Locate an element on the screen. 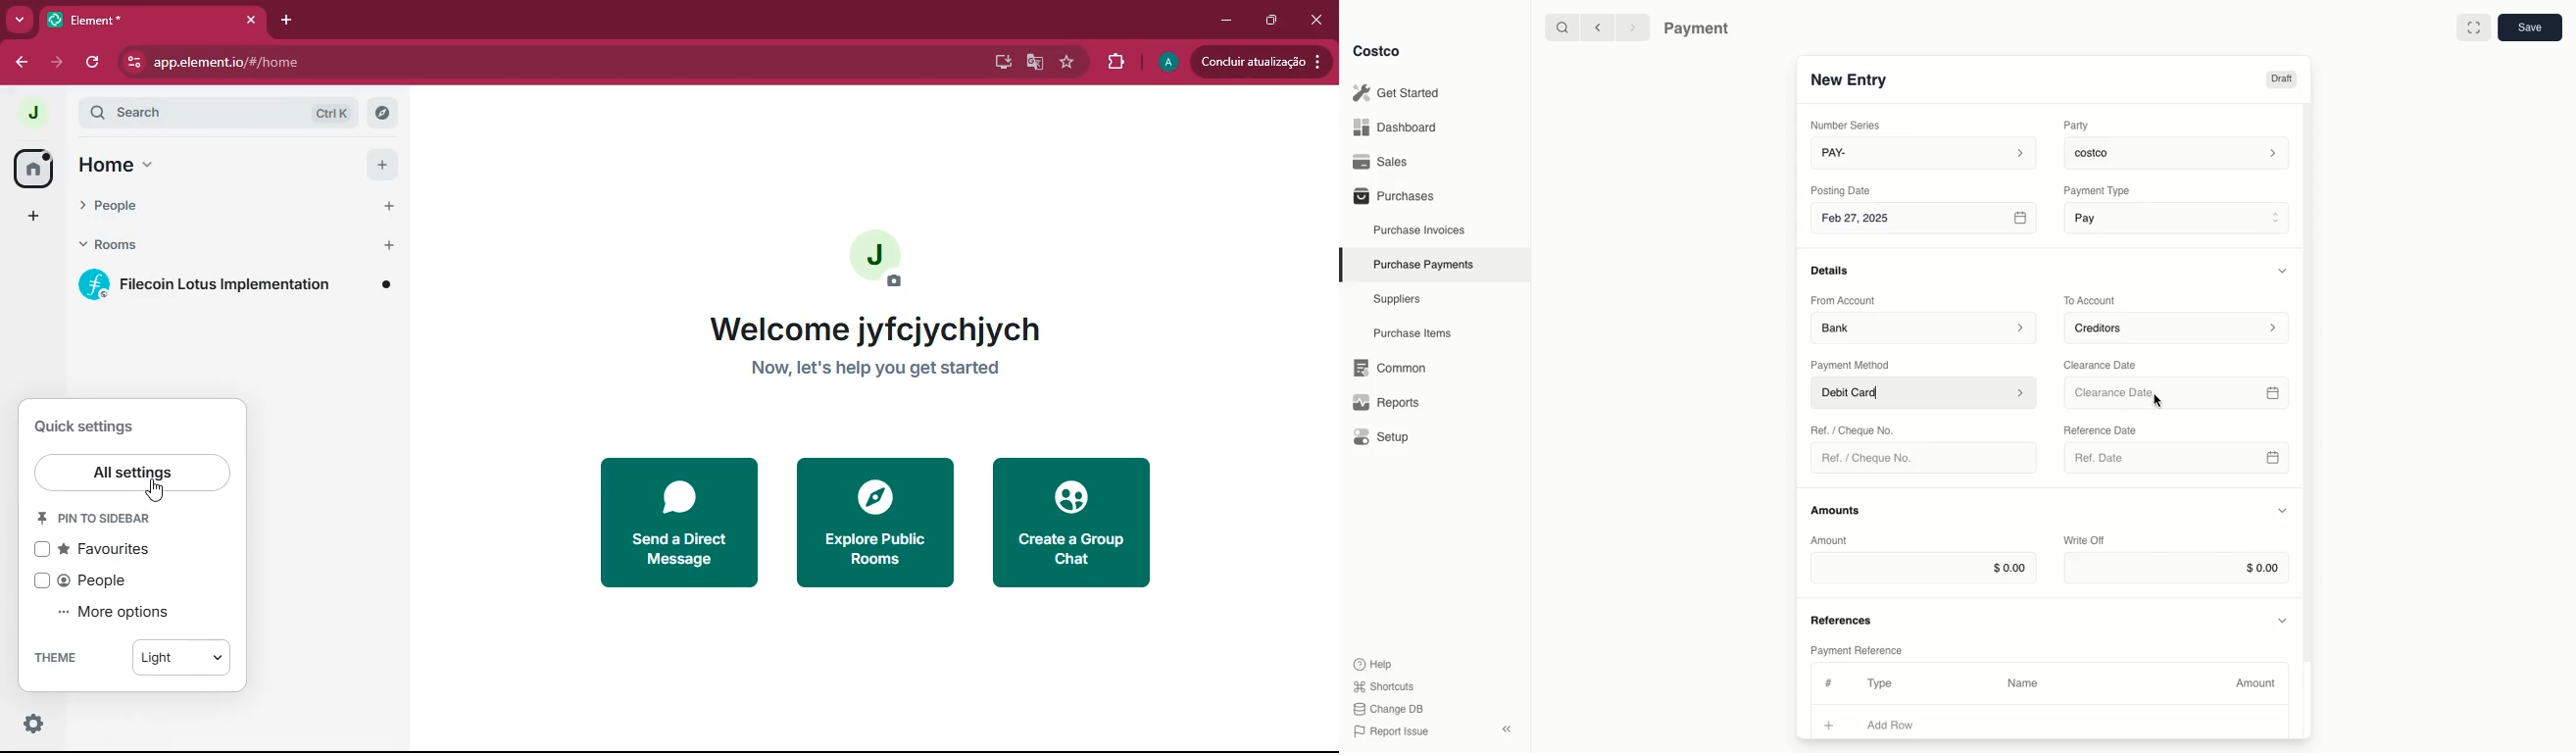  Dashboard is located at coordinates (1400, 126).